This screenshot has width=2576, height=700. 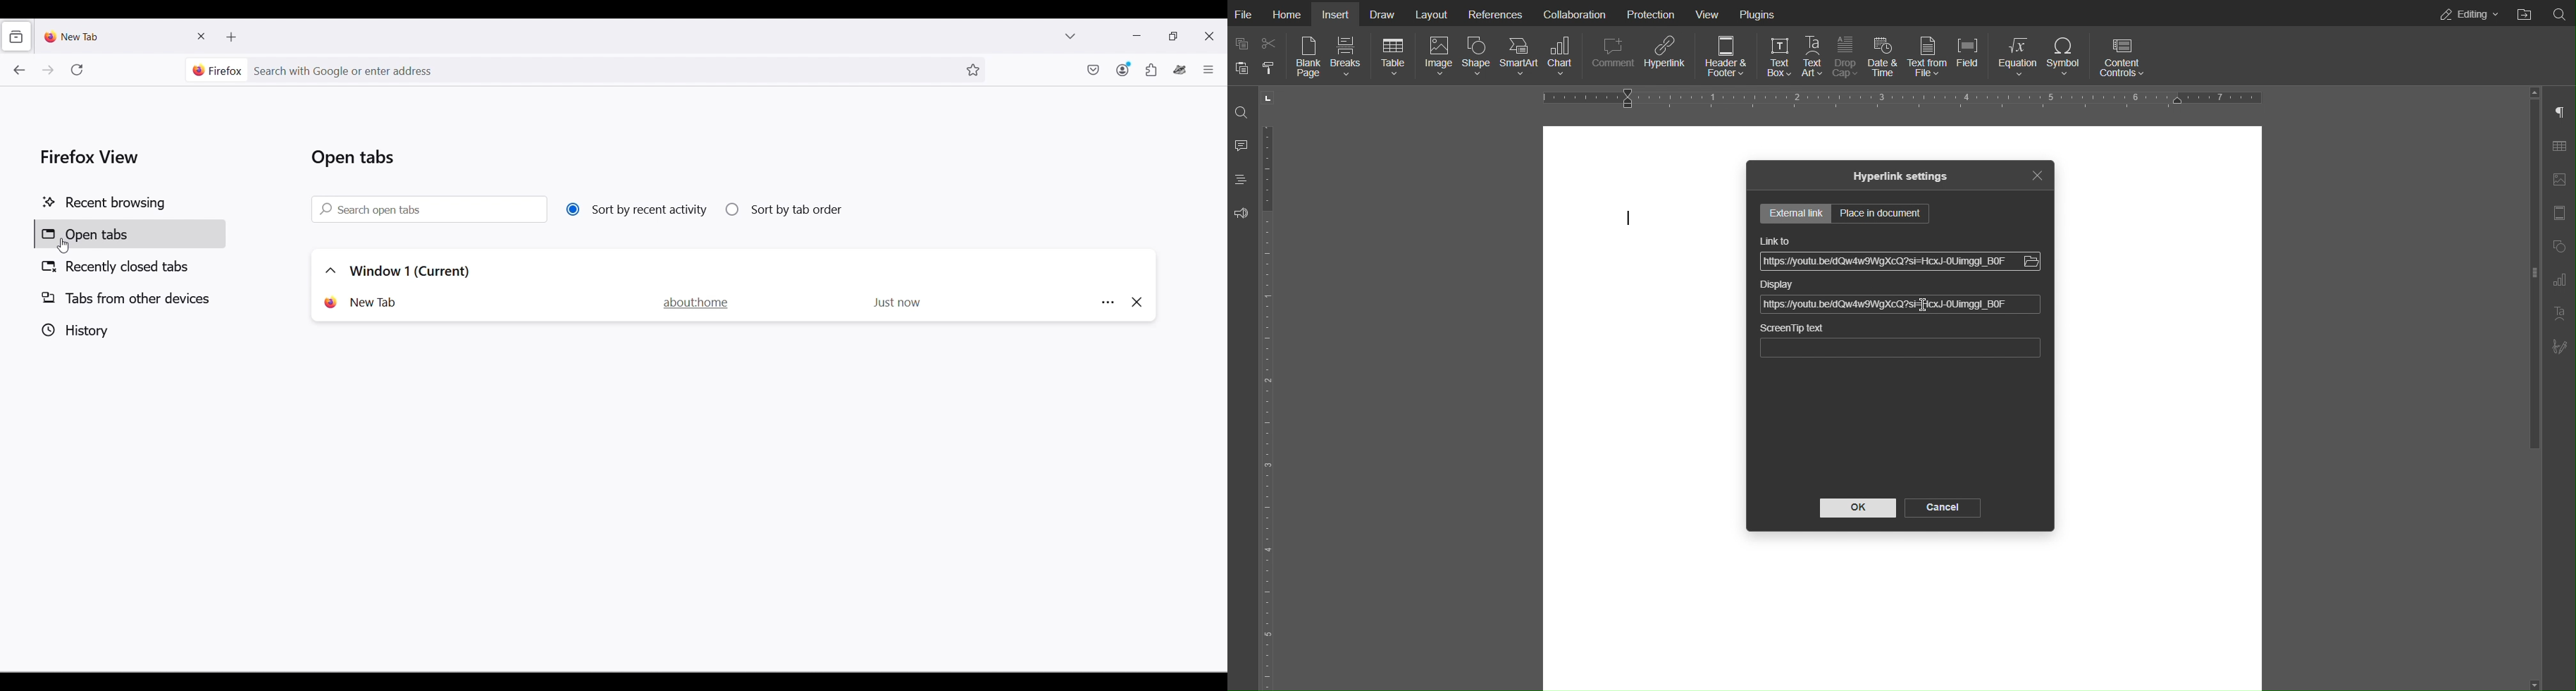 I want to click on File, so click(x=1247, y=14).